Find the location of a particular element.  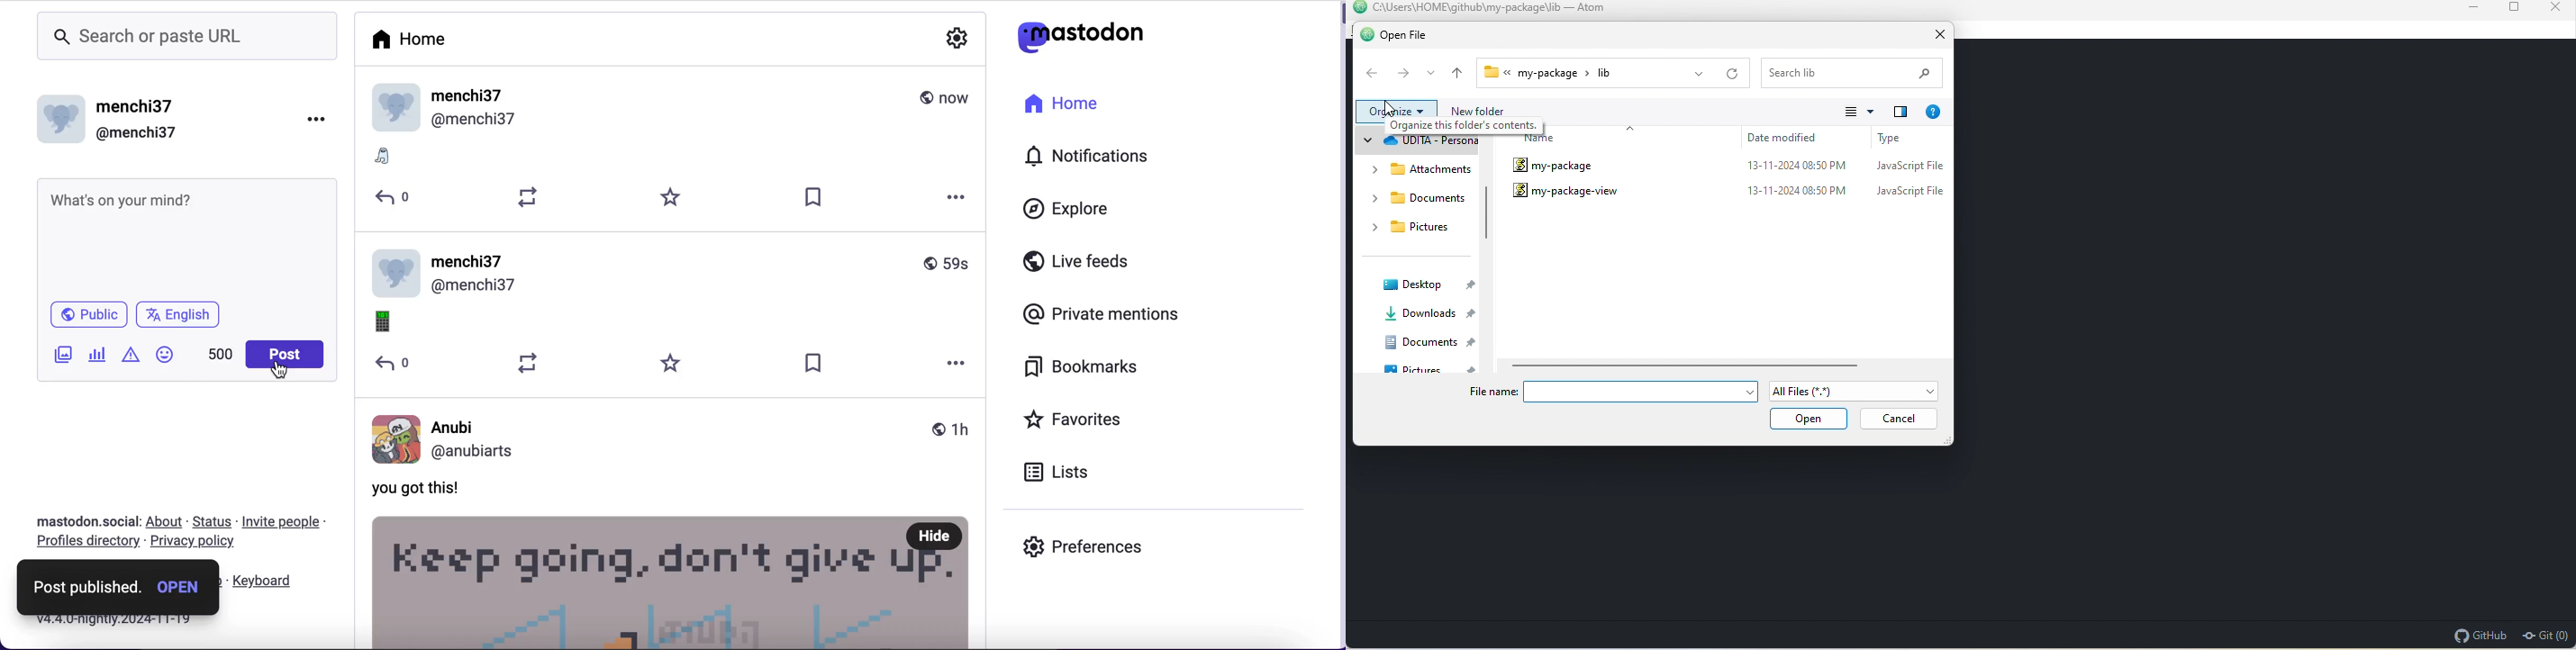

all files is located at coordinates (1856, 391).